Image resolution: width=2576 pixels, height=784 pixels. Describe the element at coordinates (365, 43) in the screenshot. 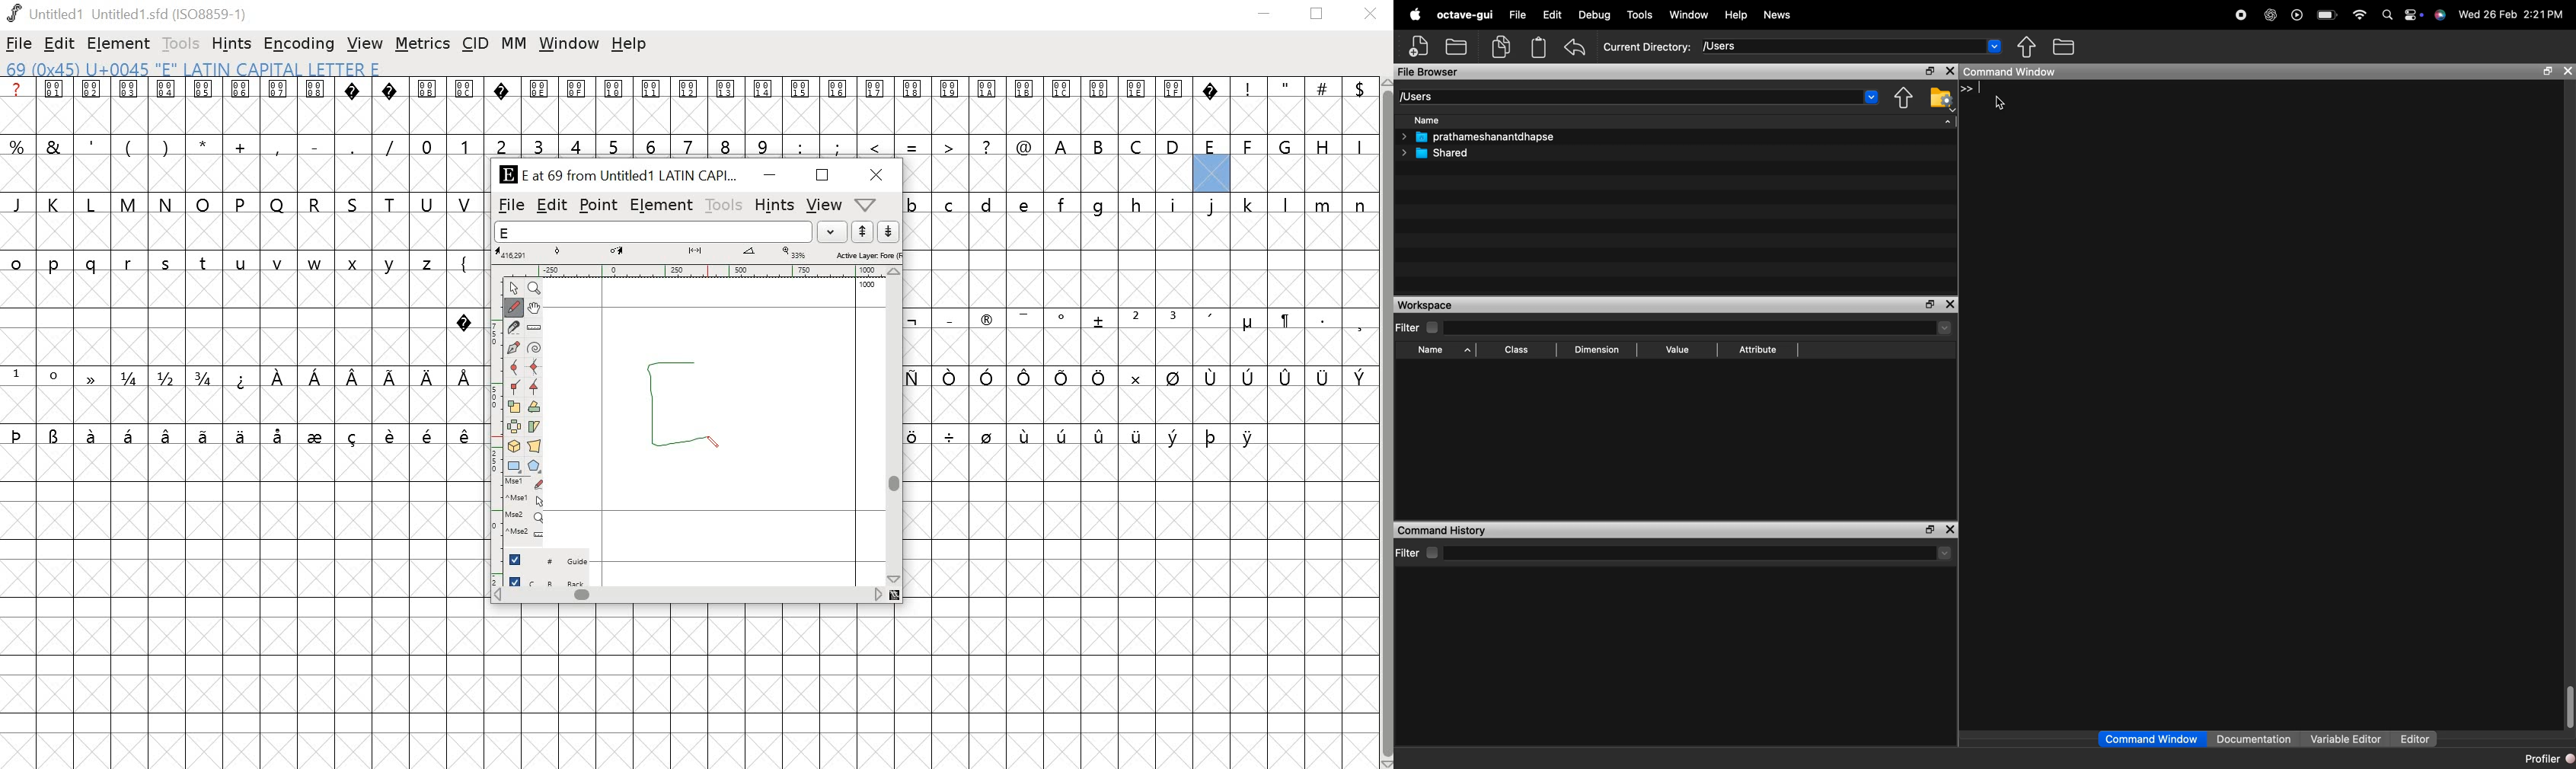

I see `view` at that location.